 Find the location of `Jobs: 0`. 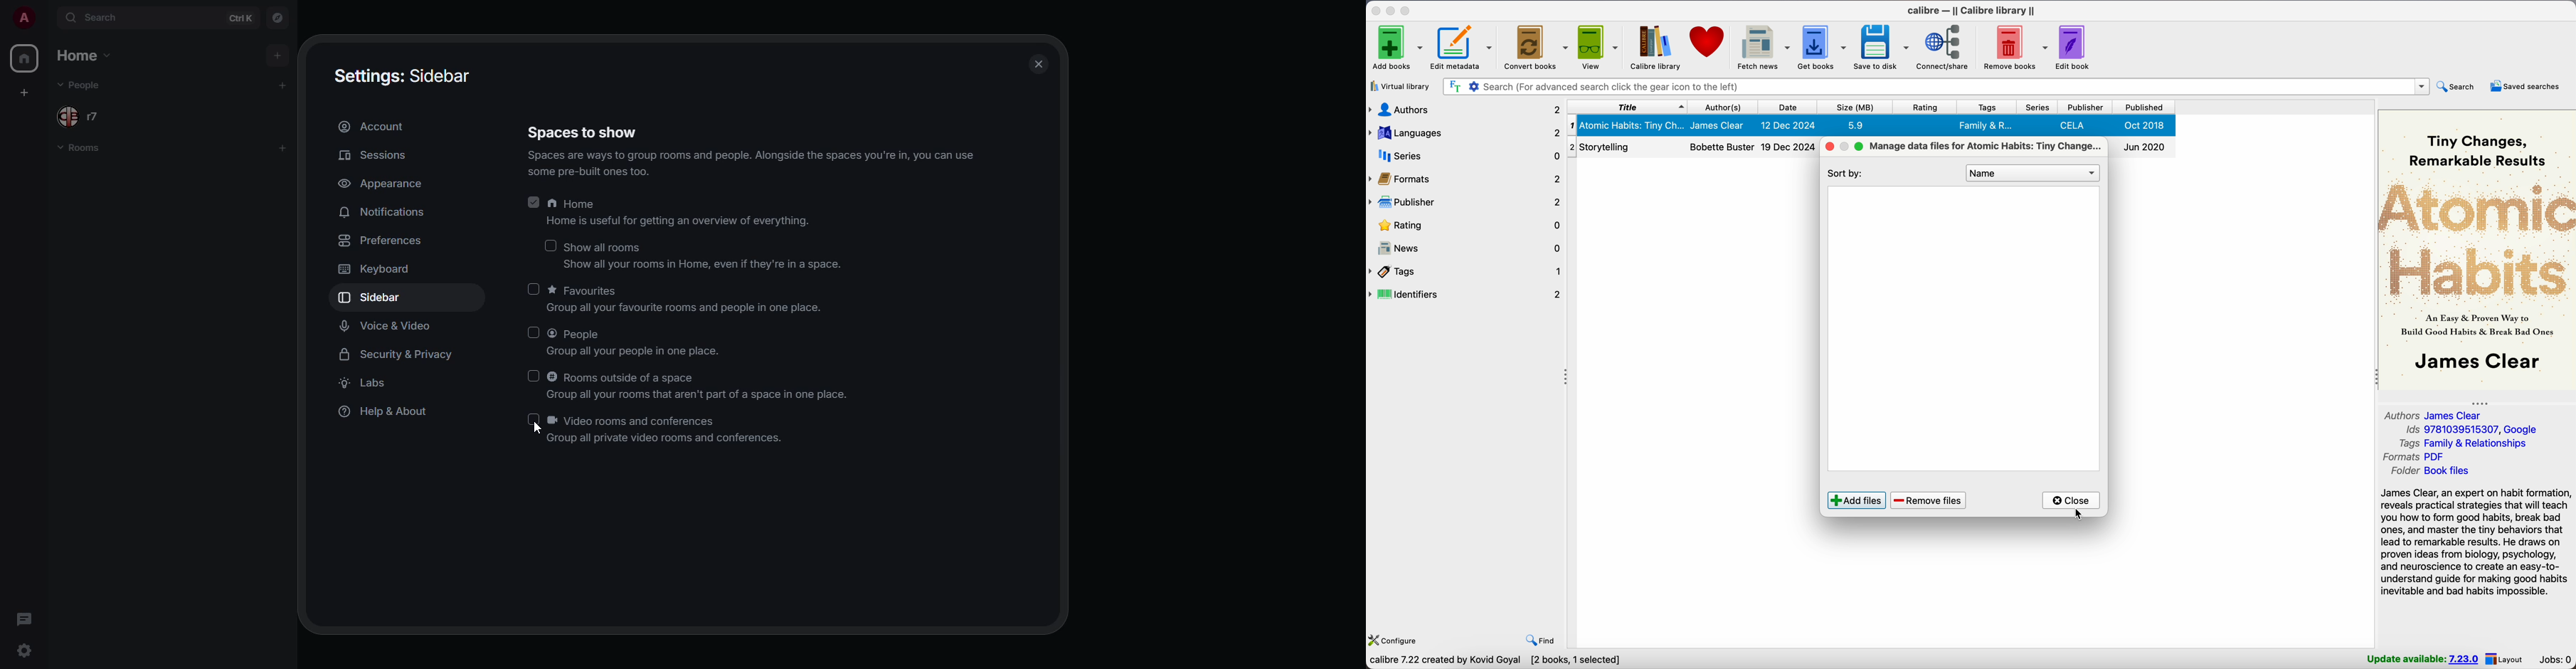

Jobs: 0 is located at coordinates (2556, 660).